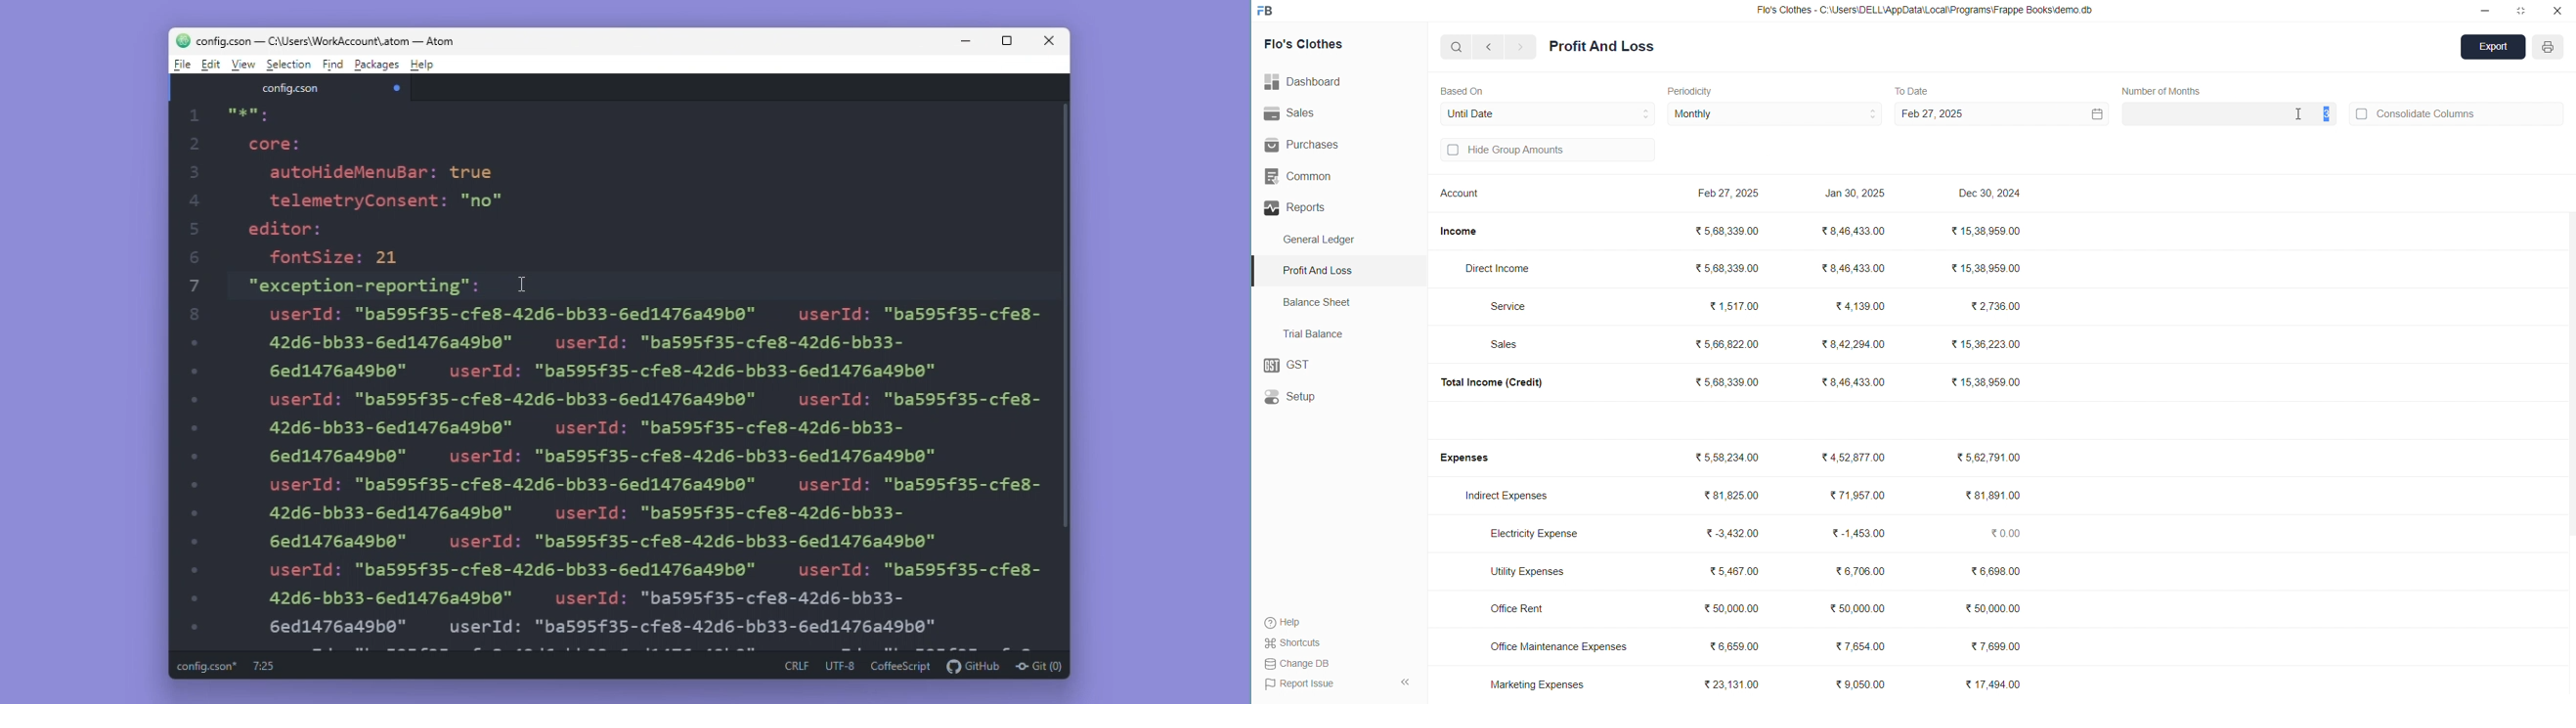 The image size is (2576, 728). Describe the element at coordinates (1602, 47) in the screenshot. I see `Profit And Loss` at that location.